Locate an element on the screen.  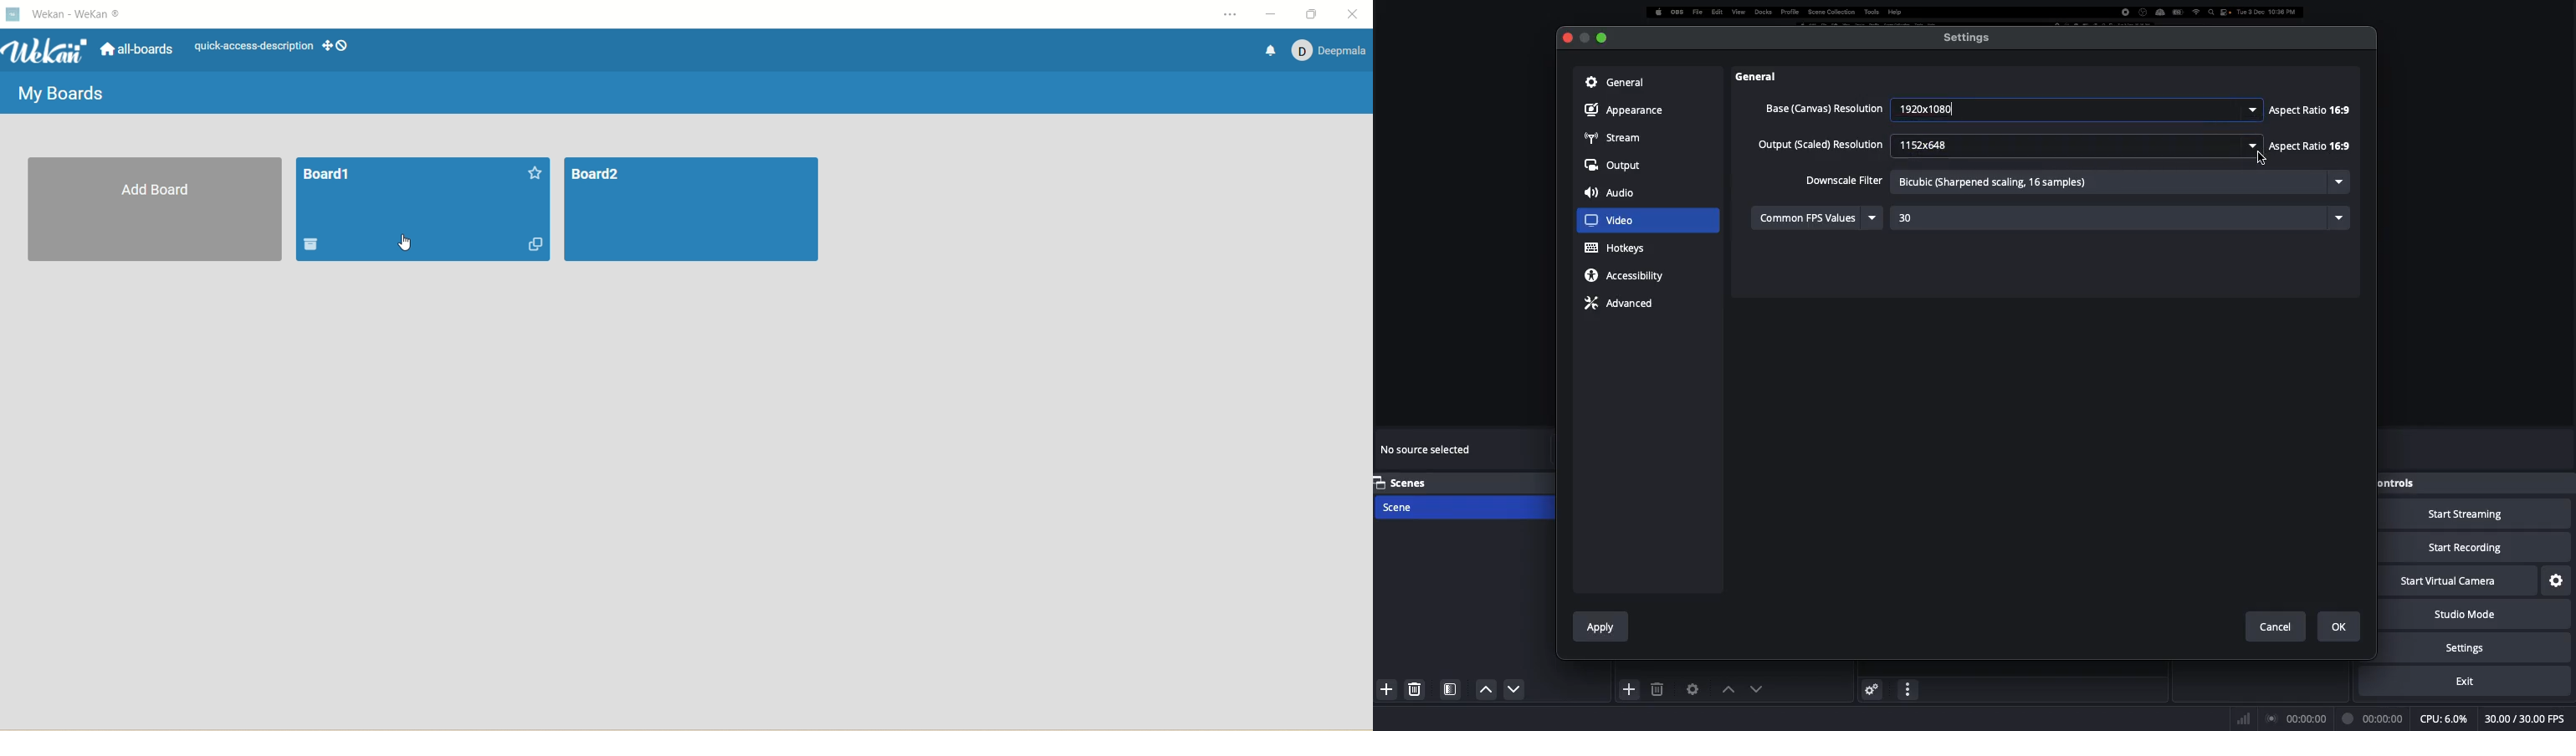
Source preferences is located at coordinates (1691, 689).